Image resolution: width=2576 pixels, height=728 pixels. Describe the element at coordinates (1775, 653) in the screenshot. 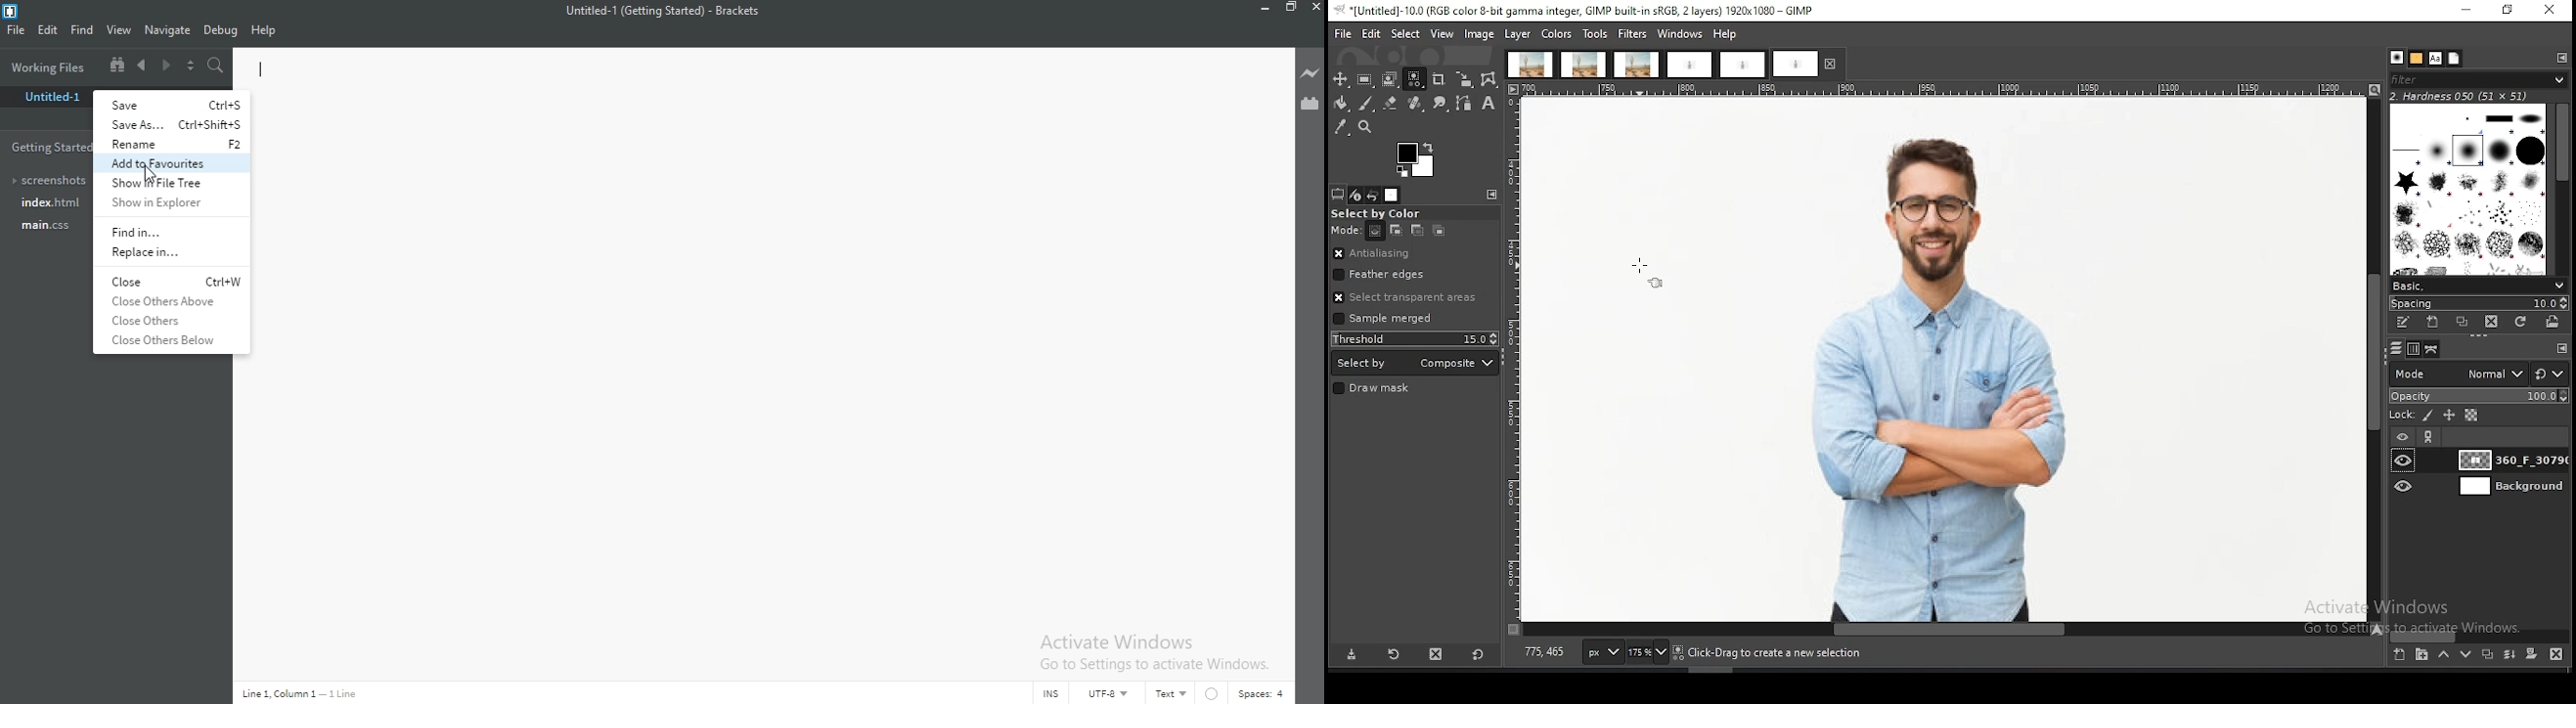

I see `Click-Drag to create a new selection` at that location.